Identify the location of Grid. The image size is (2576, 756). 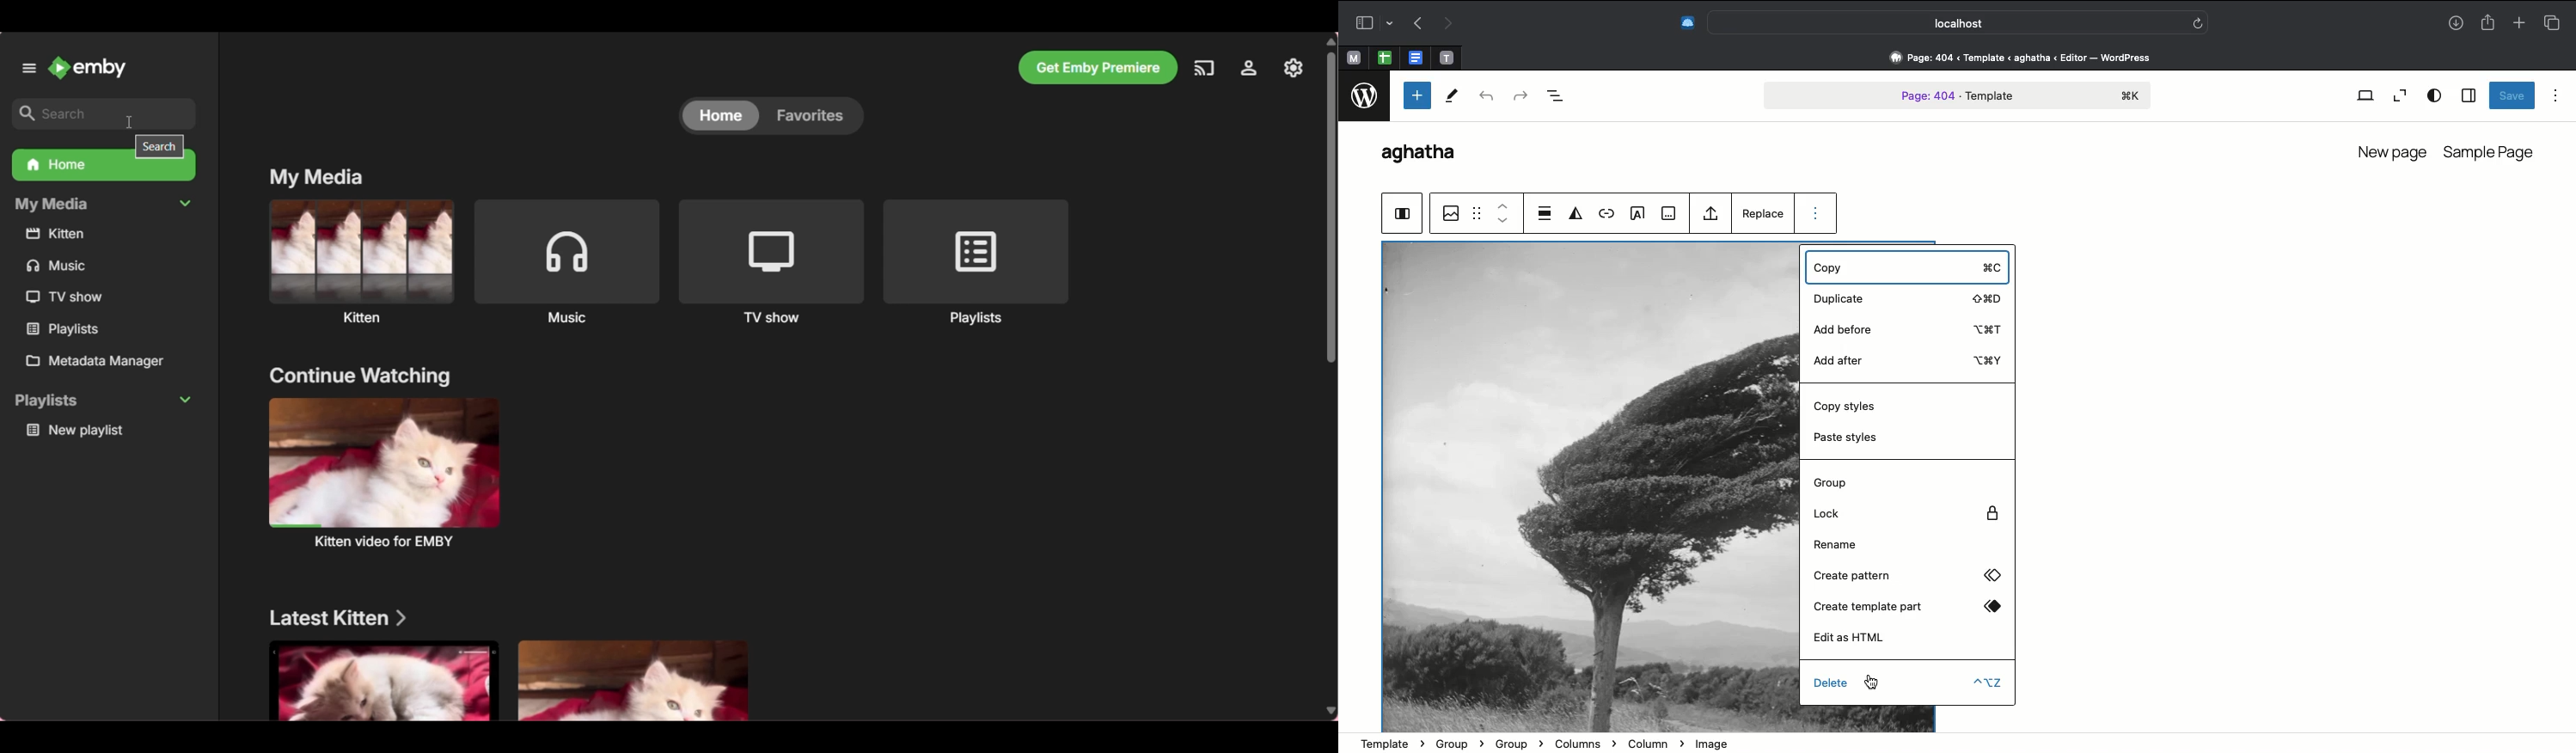
(1477, 212).